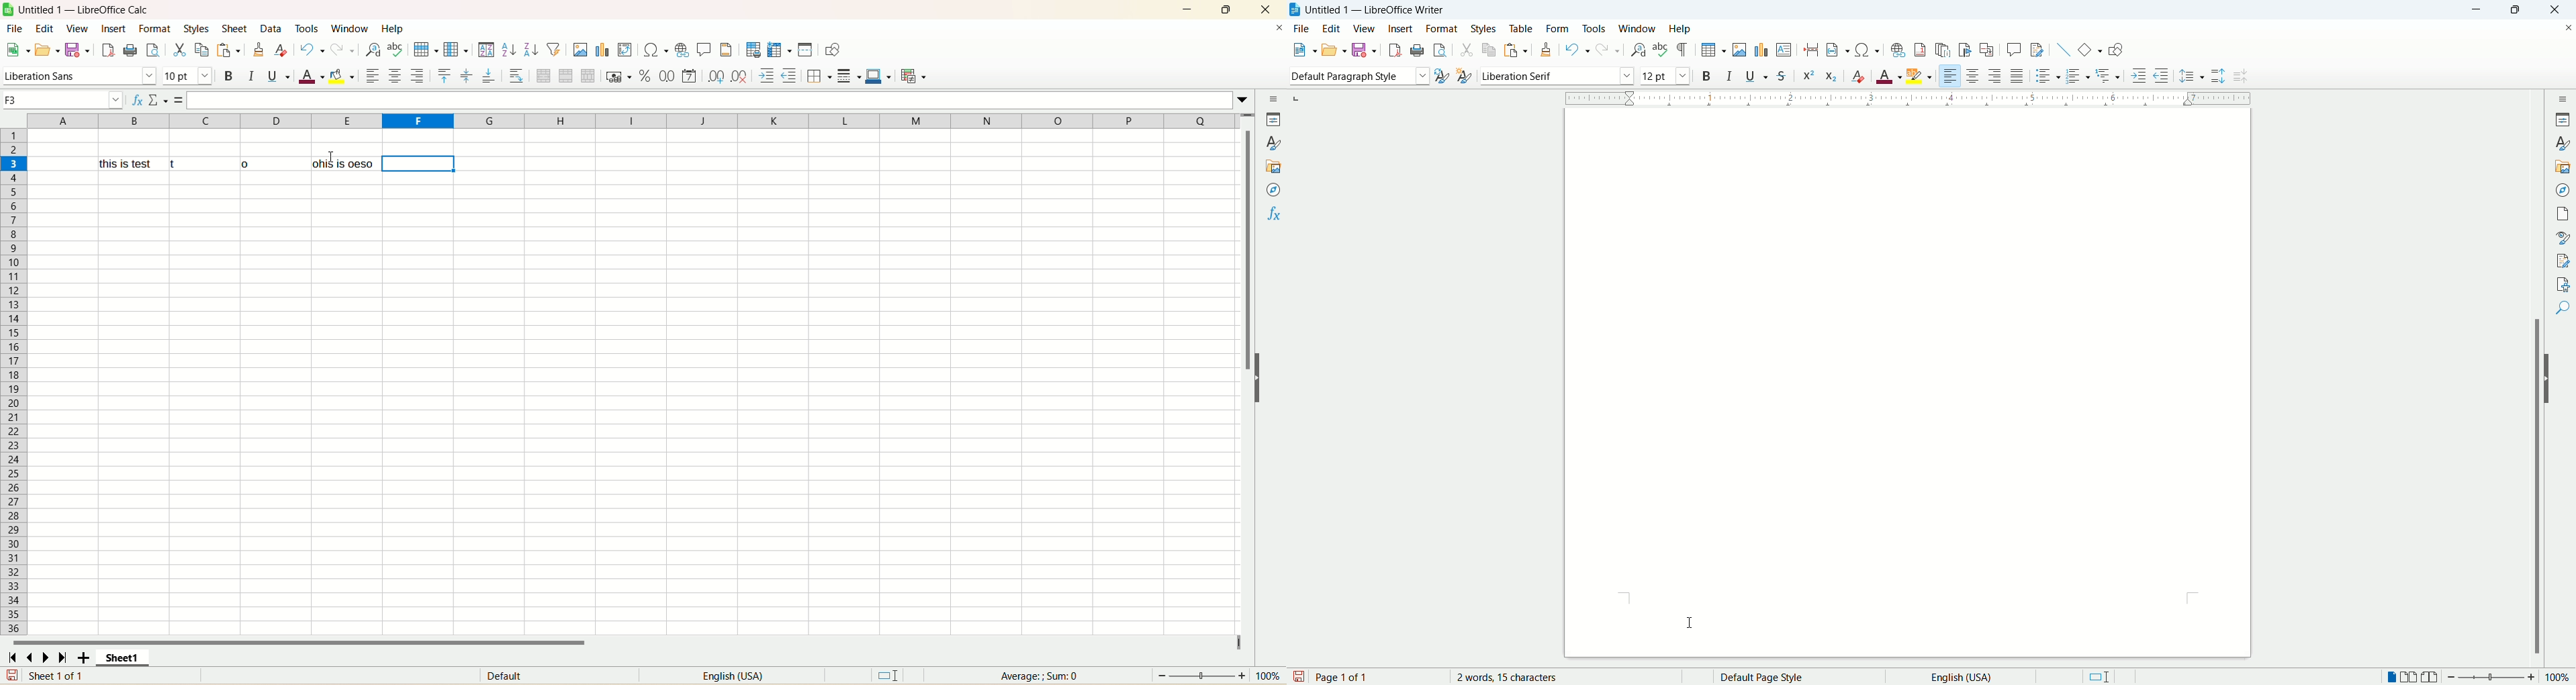 The image size is (2576, 700). What do you see at coordinates (1275, 121) in the screenshot?
I see `properties` at bounding box center [1275, 121].